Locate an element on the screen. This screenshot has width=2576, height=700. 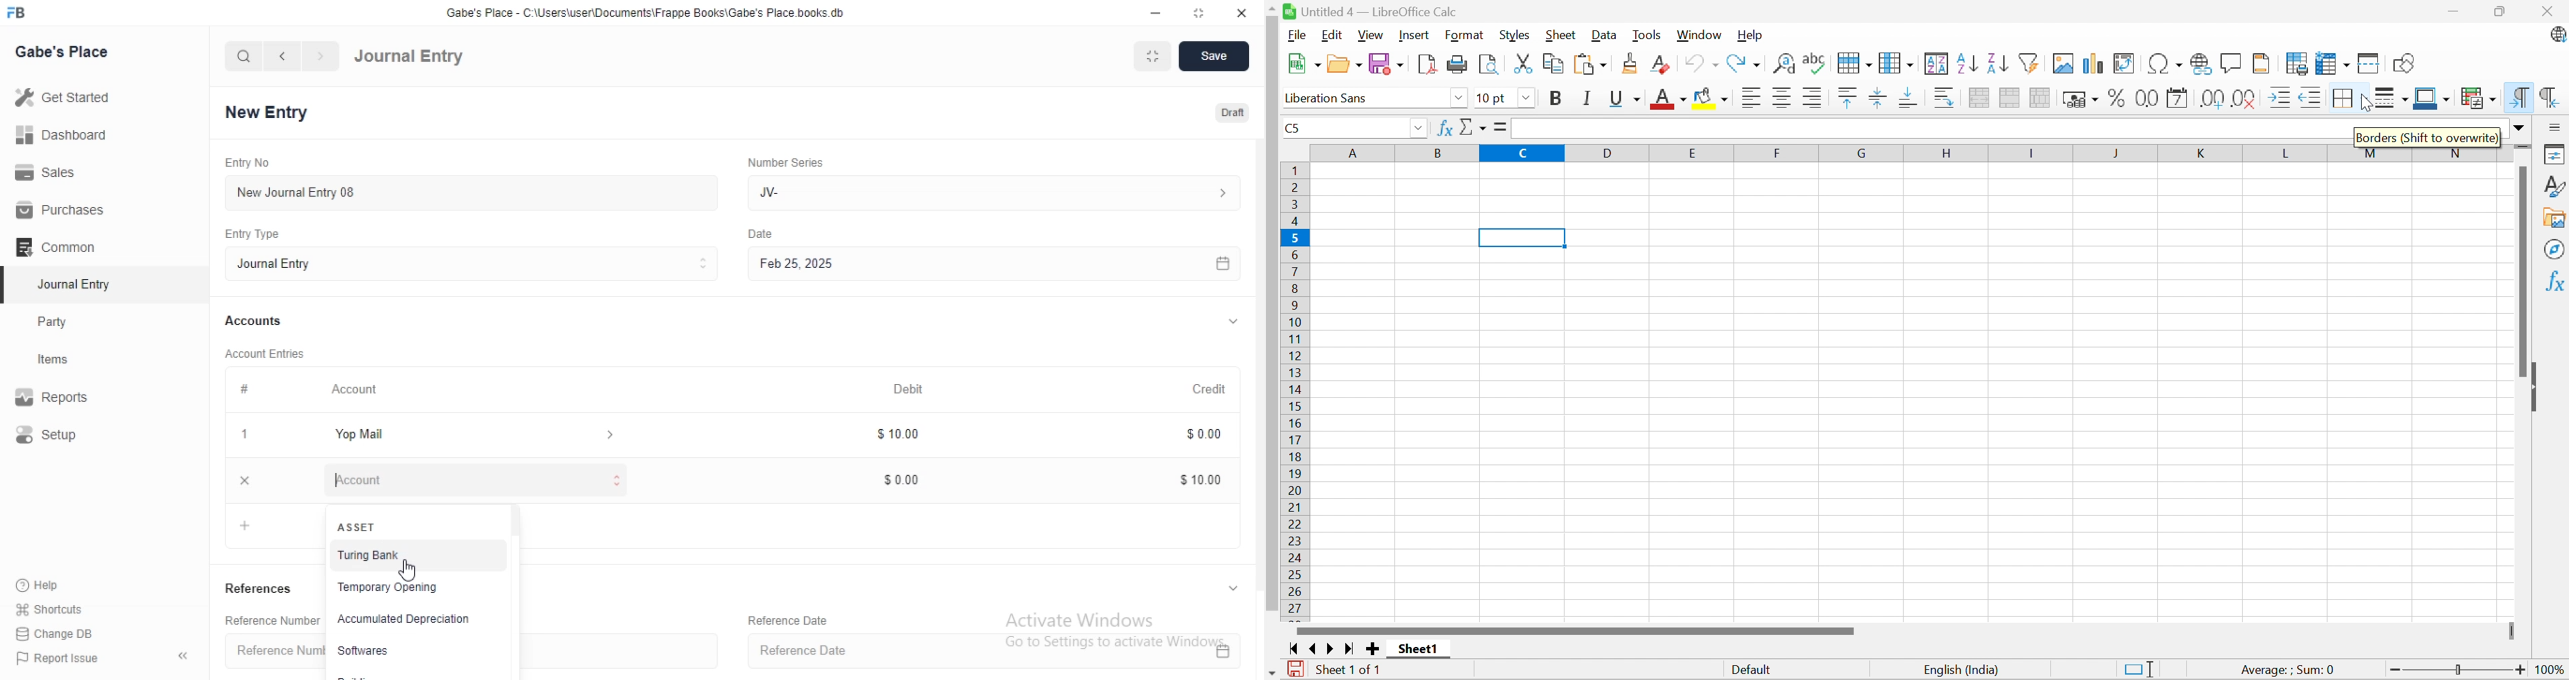
Get Started is located at coordinates (68, 101).